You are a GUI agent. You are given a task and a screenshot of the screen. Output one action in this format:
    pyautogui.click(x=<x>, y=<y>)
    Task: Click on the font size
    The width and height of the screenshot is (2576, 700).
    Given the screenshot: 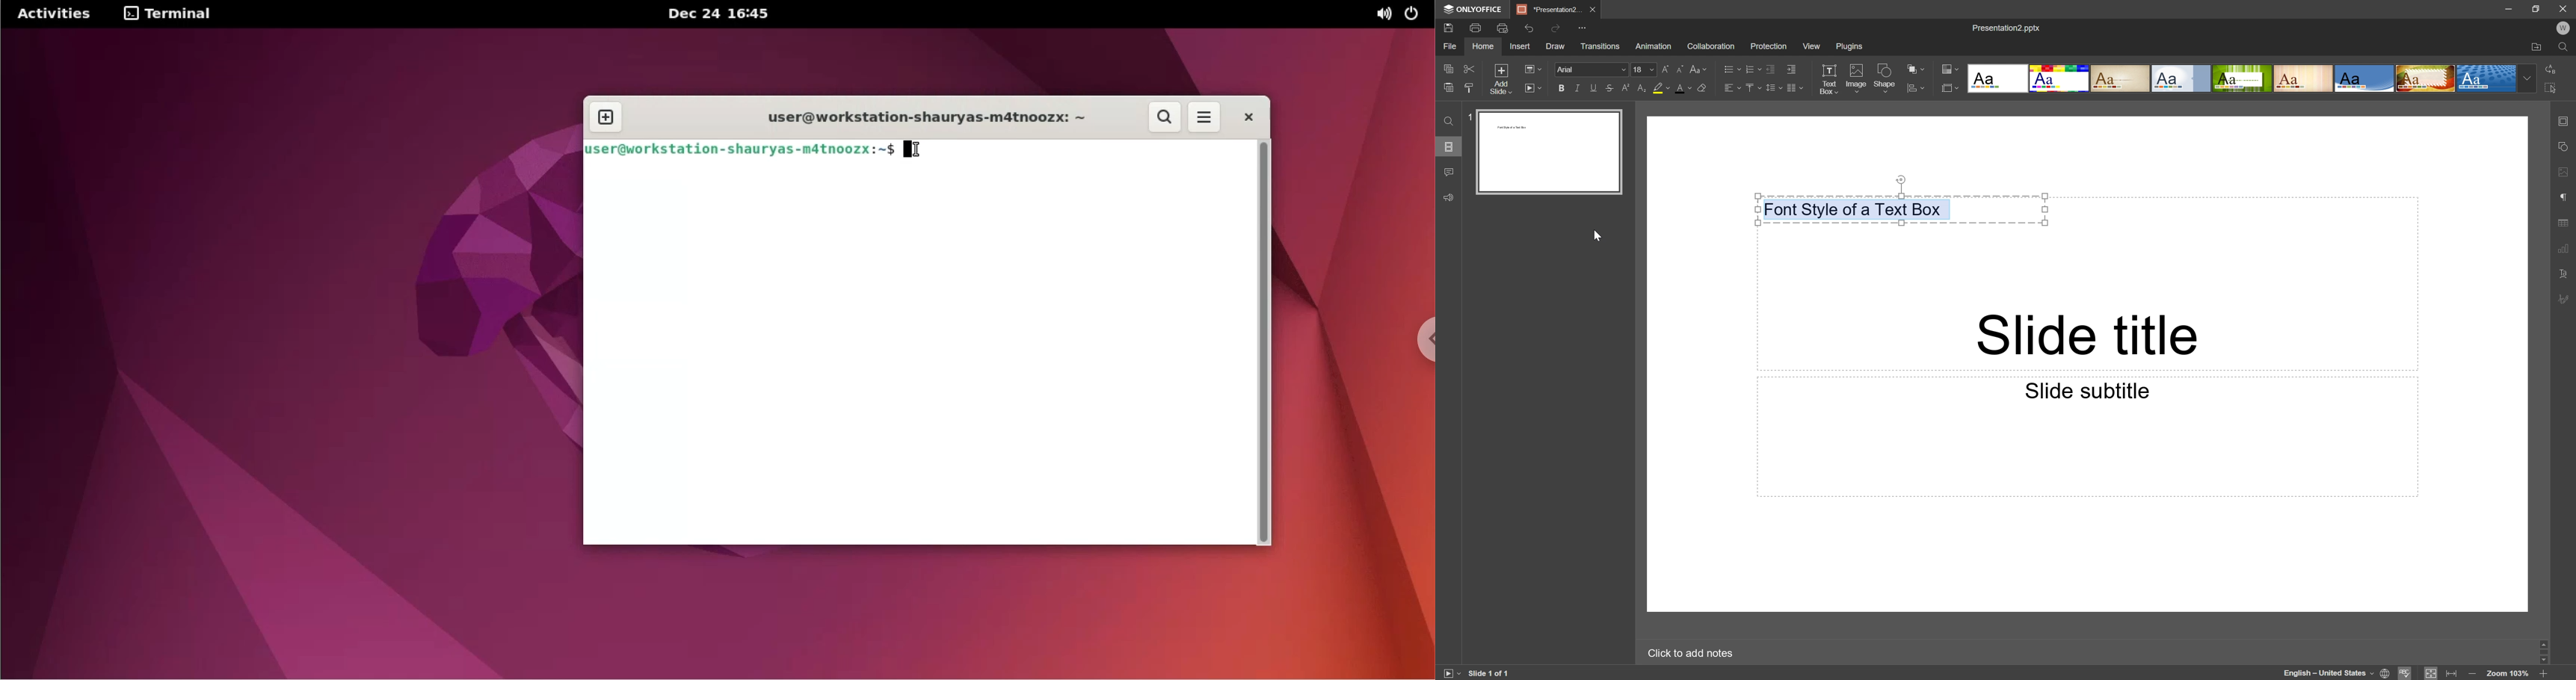 What is the action you would take?
    pyautogui.click(x=1644, y=69)
    